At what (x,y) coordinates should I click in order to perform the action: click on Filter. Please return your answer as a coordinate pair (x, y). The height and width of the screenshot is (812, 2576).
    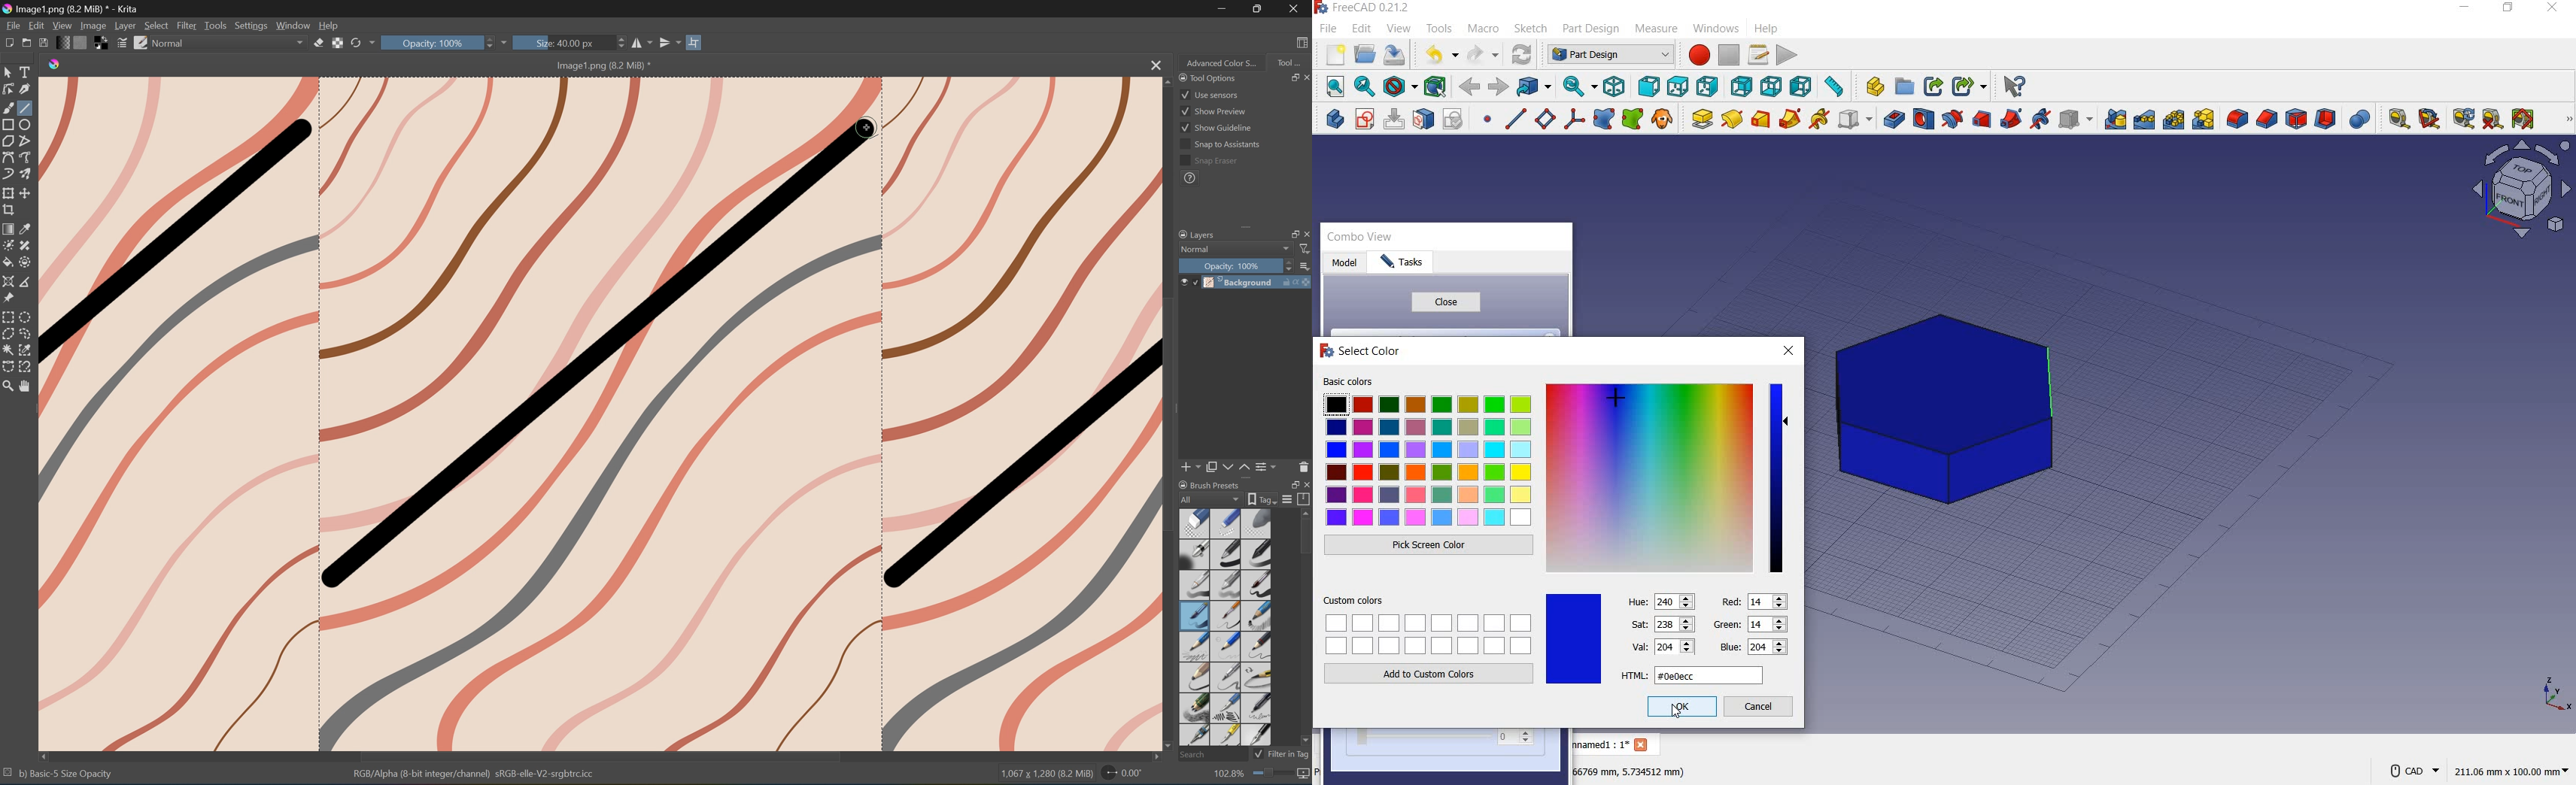
    Looking at the image, I should click on (1304, 250).